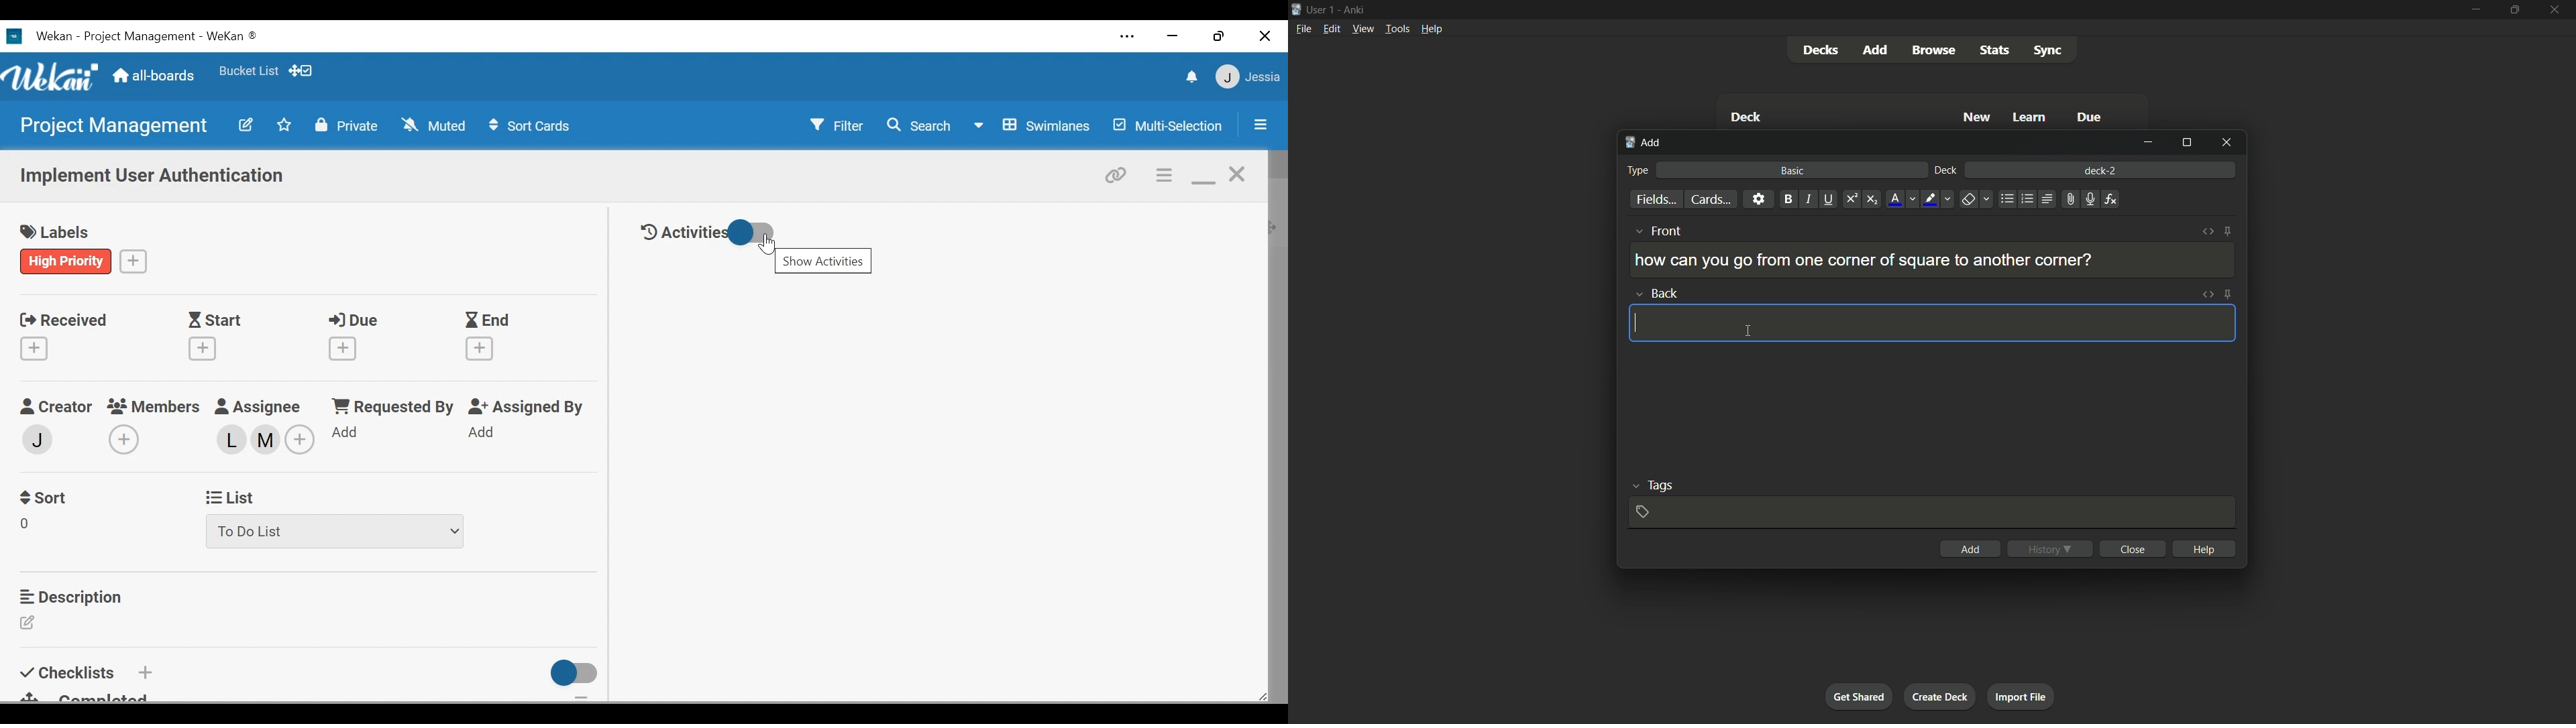  Describe the element at coordinates (1302, 29) in the screenshot. I see `file menu` at that location.